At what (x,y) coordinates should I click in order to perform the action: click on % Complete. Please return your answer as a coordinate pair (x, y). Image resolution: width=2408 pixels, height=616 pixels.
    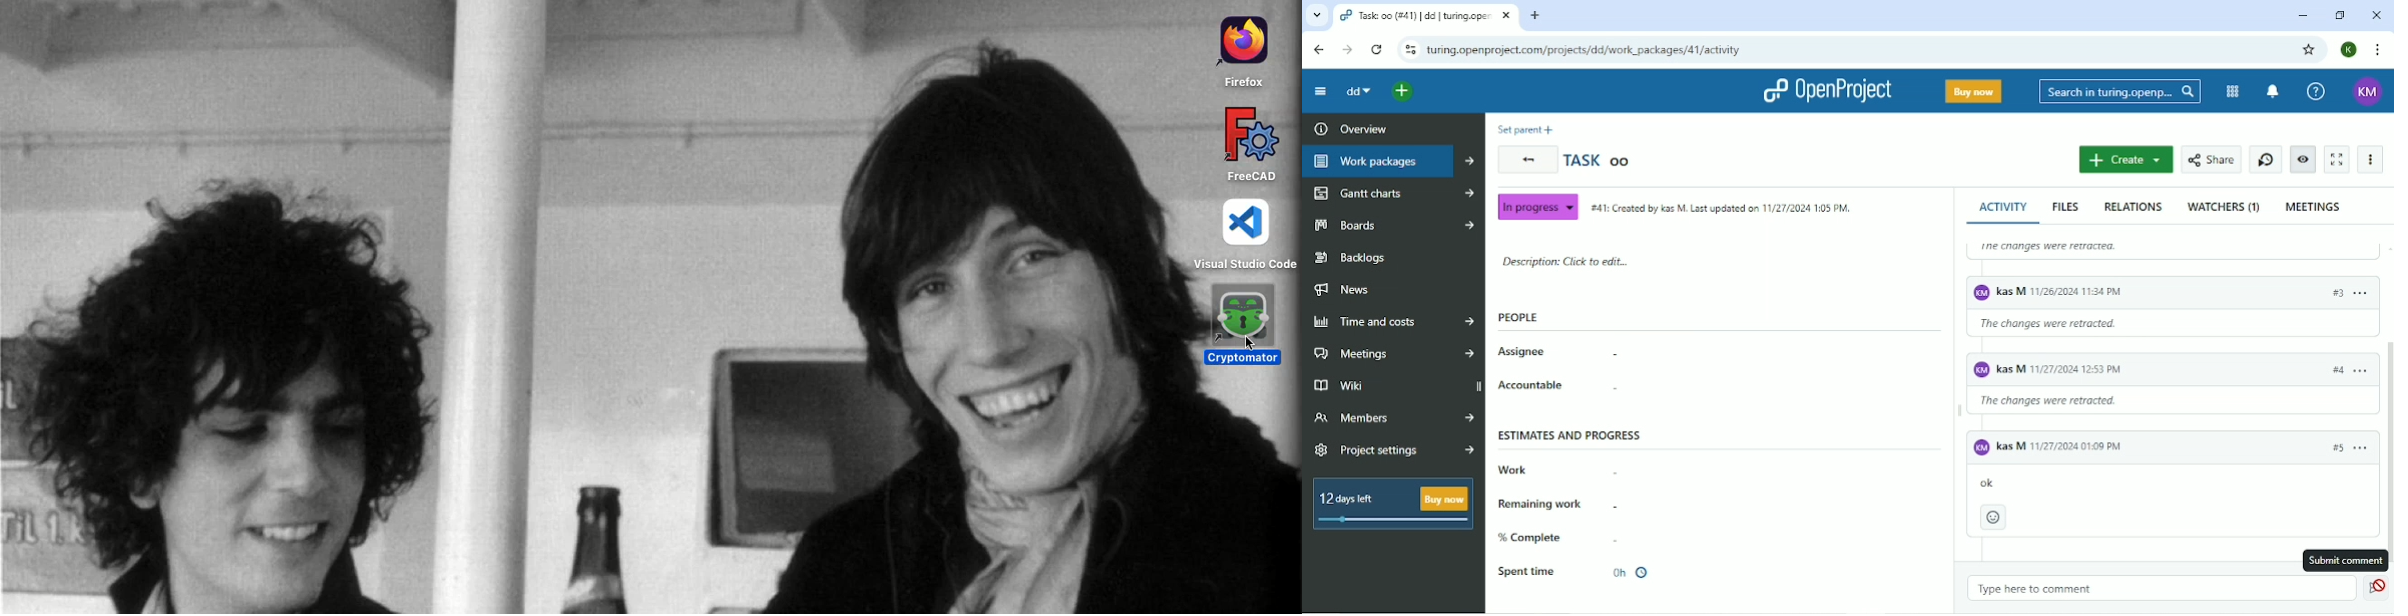
    Looking at the image, I should click on (1571, 537).